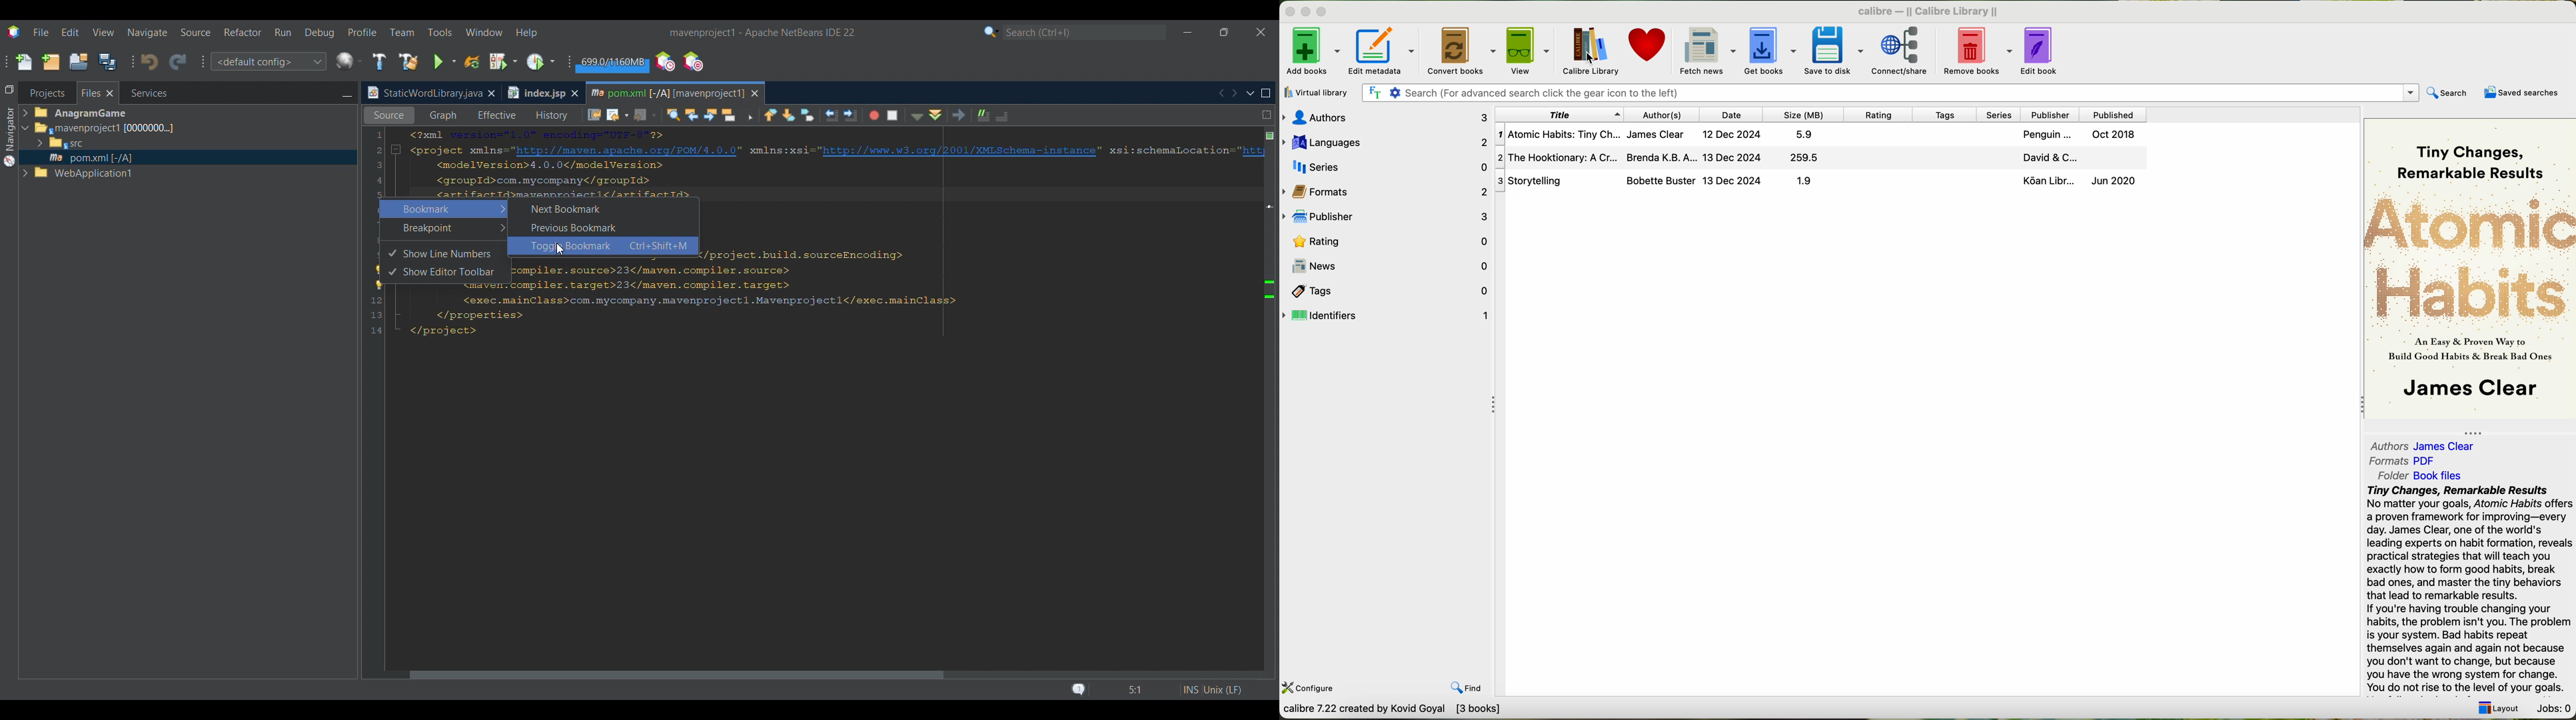 This screenshot has height=728, width=2576. Describe the element at coordinates (2438, 475) in the screenshot. I see `Book file` at that location.